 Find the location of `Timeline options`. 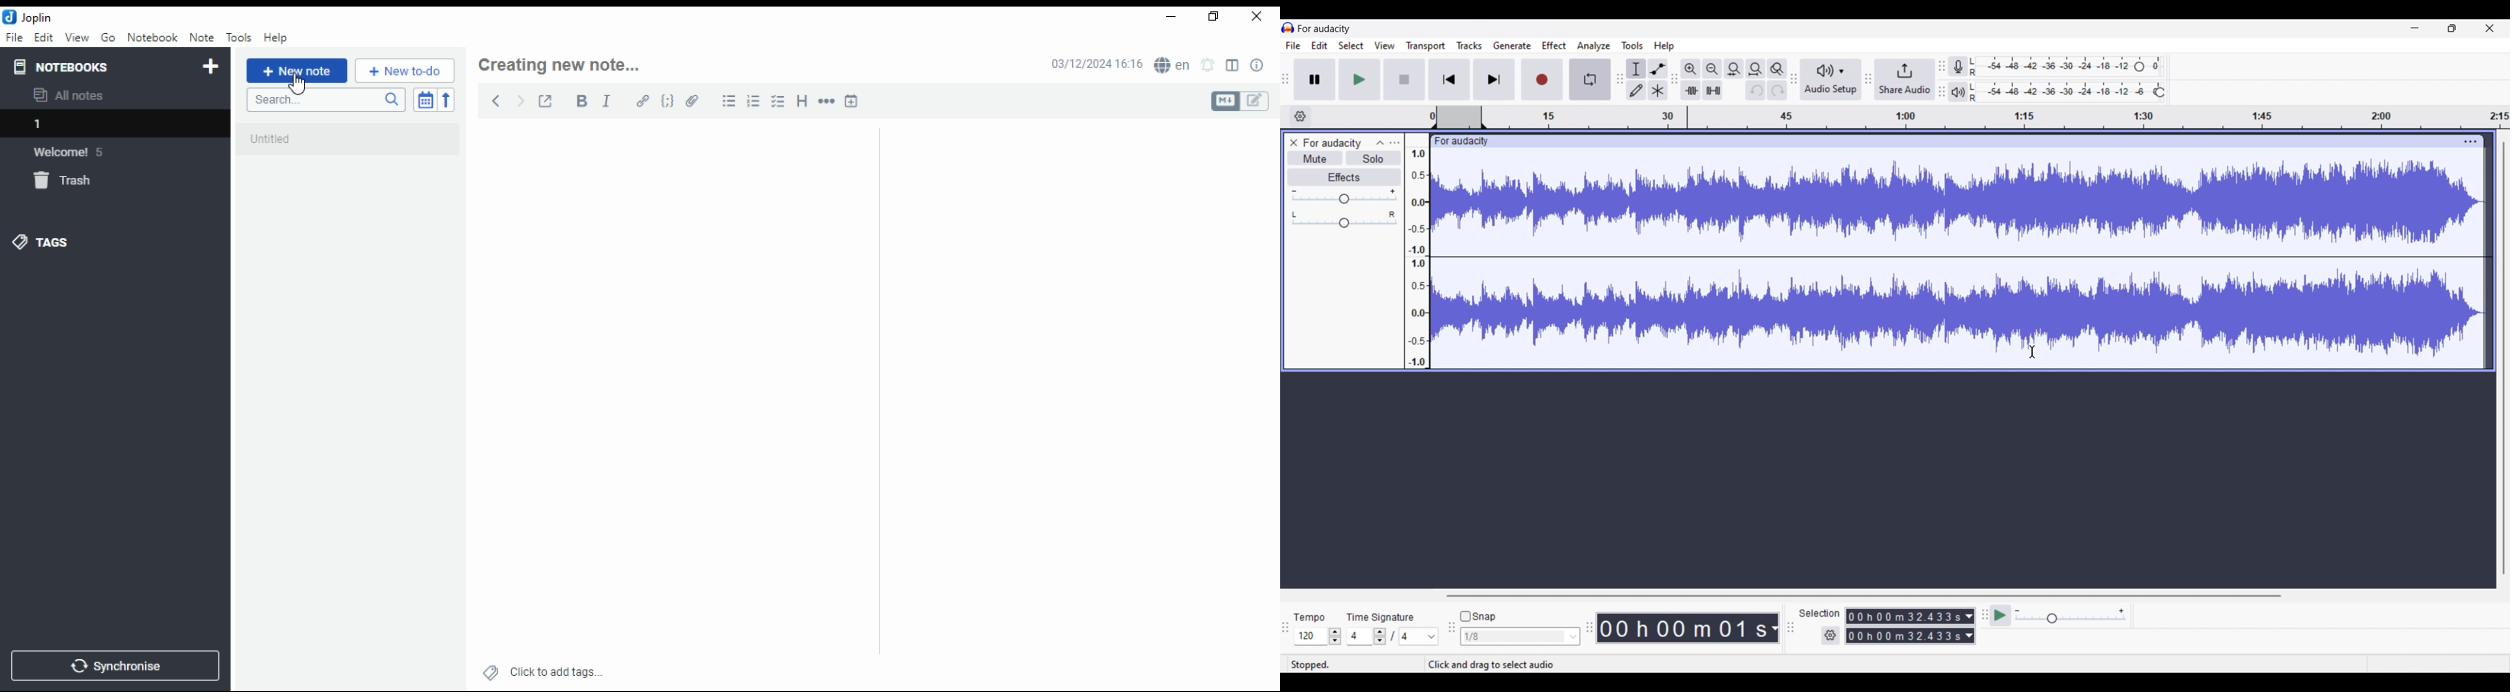

Timeline options is located at coordinates (1301, 117).